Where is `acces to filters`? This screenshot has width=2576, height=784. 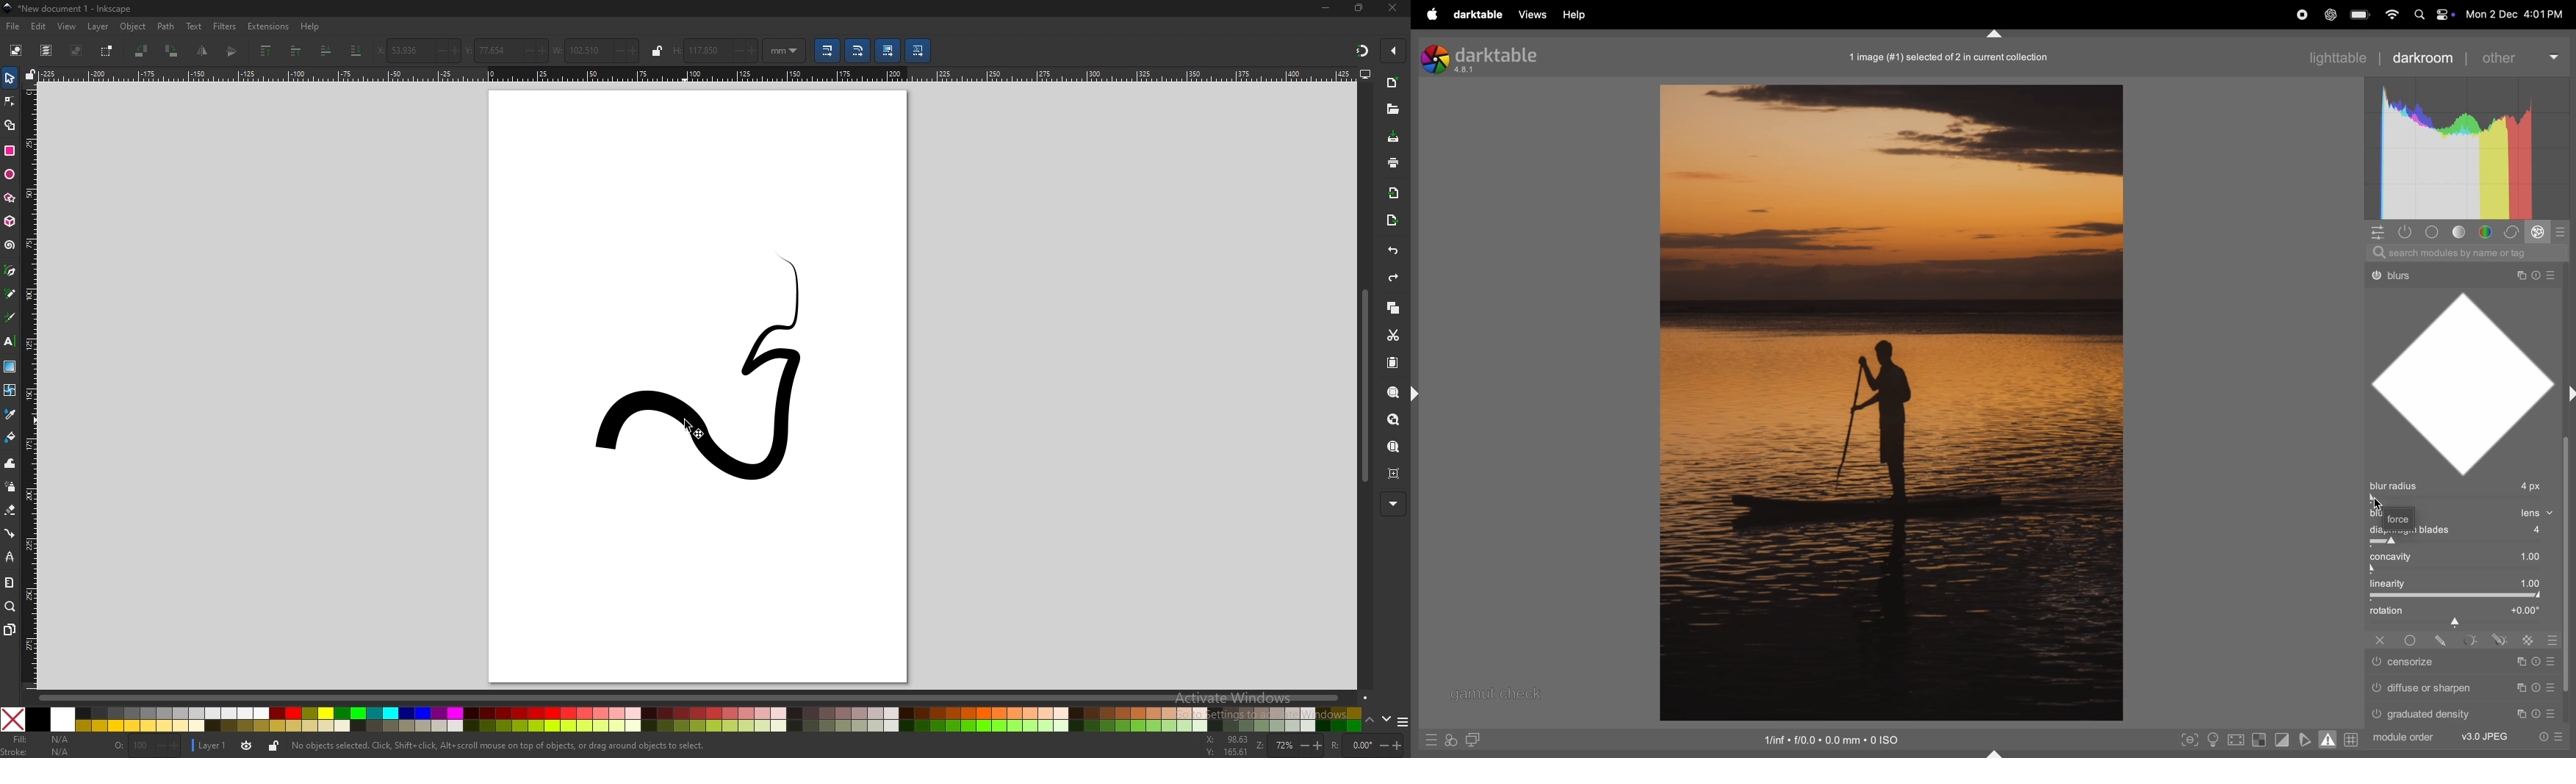
acces to filters is located at coordinates (1452, 740).